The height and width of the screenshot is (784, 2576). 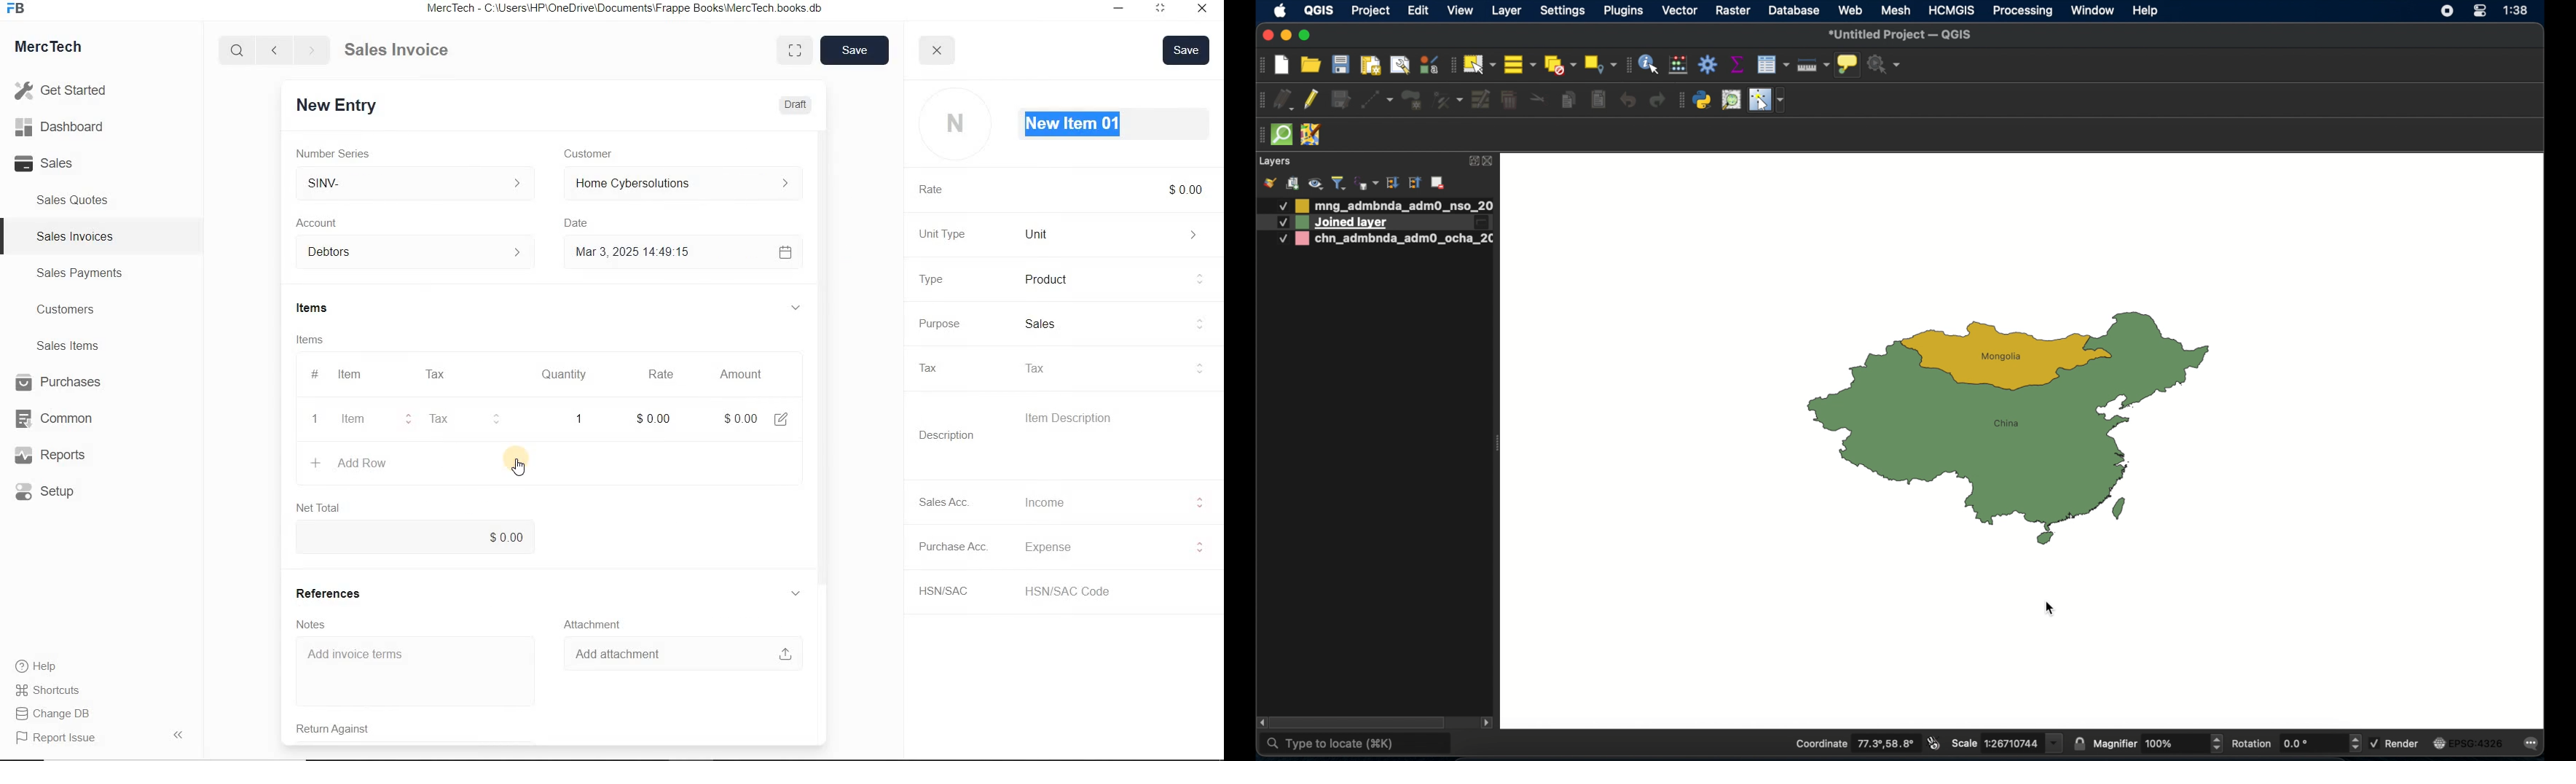 What do you see at coordinates (1769, 100) in the screenshot?
I see `switches cursor to configurable pointer` at bounding box center [1769, 100].